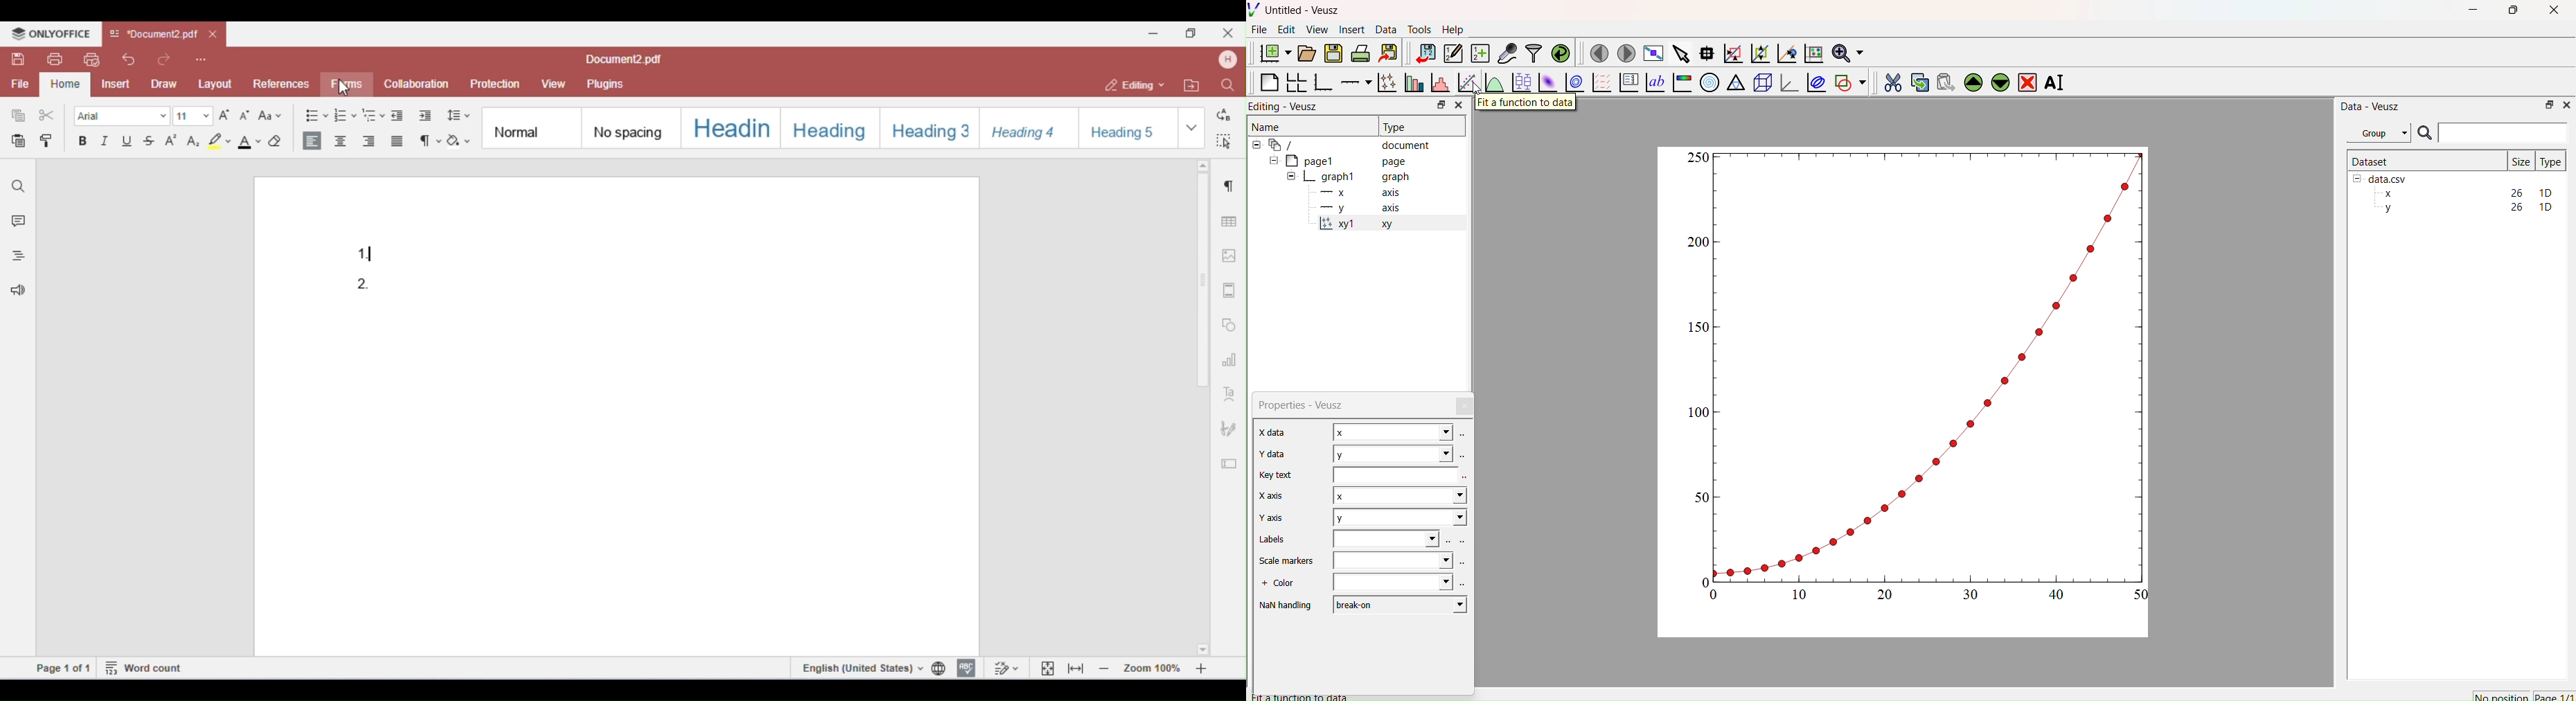 The image size is (2576, 728). I want to click on Add an axis to plot, so click(1352, 81).